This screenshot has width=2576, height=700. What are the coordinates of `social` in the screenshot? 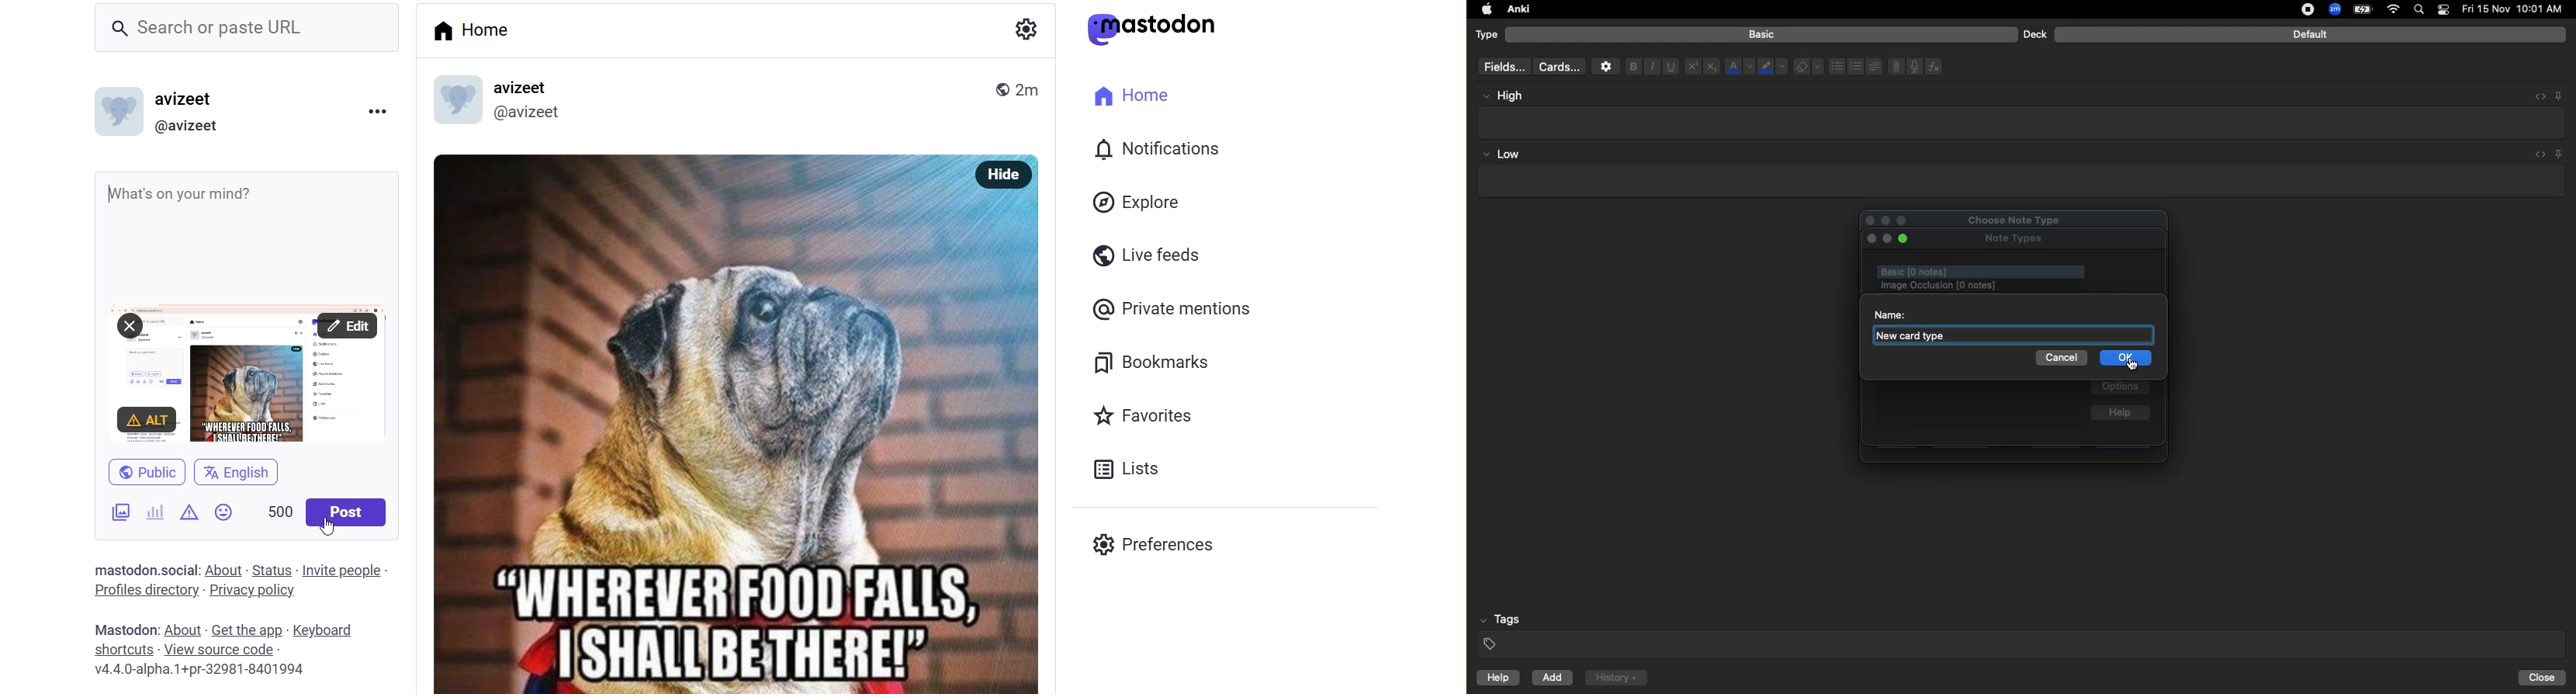 It's located at (181, 570).